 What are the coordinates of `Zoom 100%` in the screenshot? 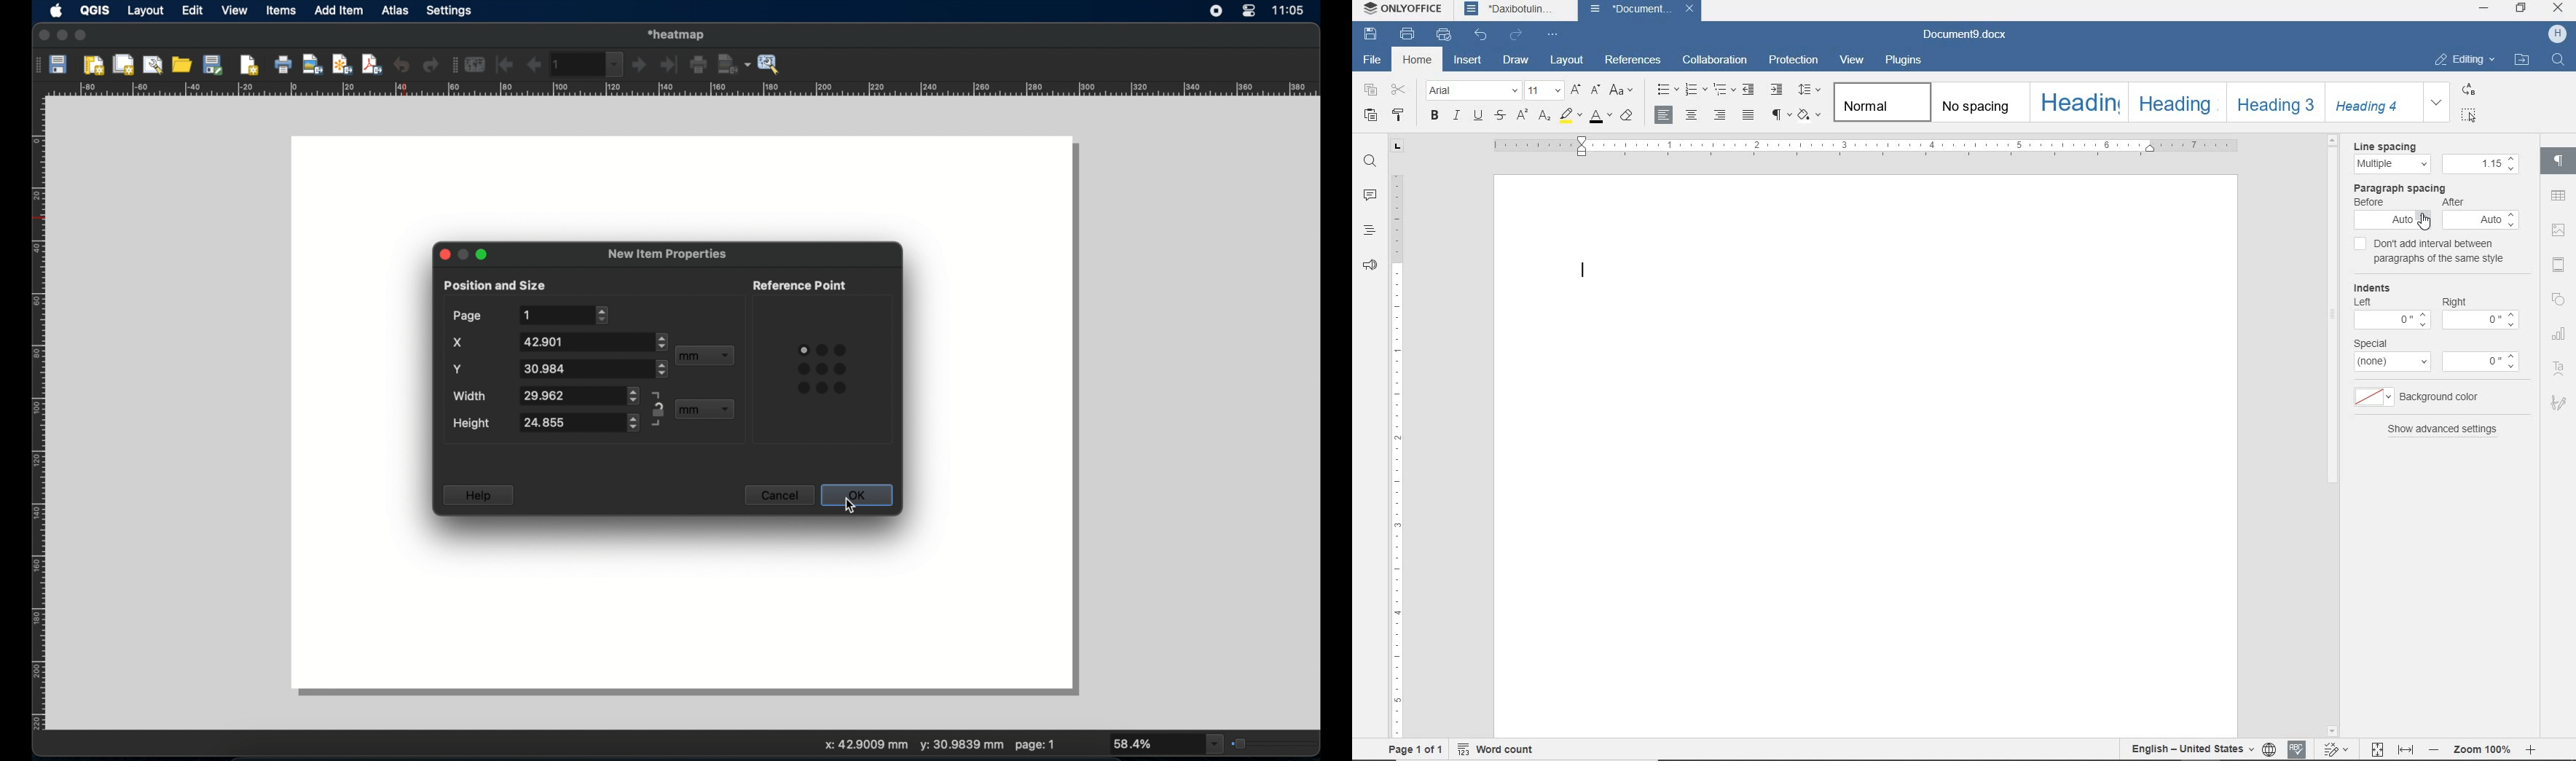 It's located at (2481, 749).